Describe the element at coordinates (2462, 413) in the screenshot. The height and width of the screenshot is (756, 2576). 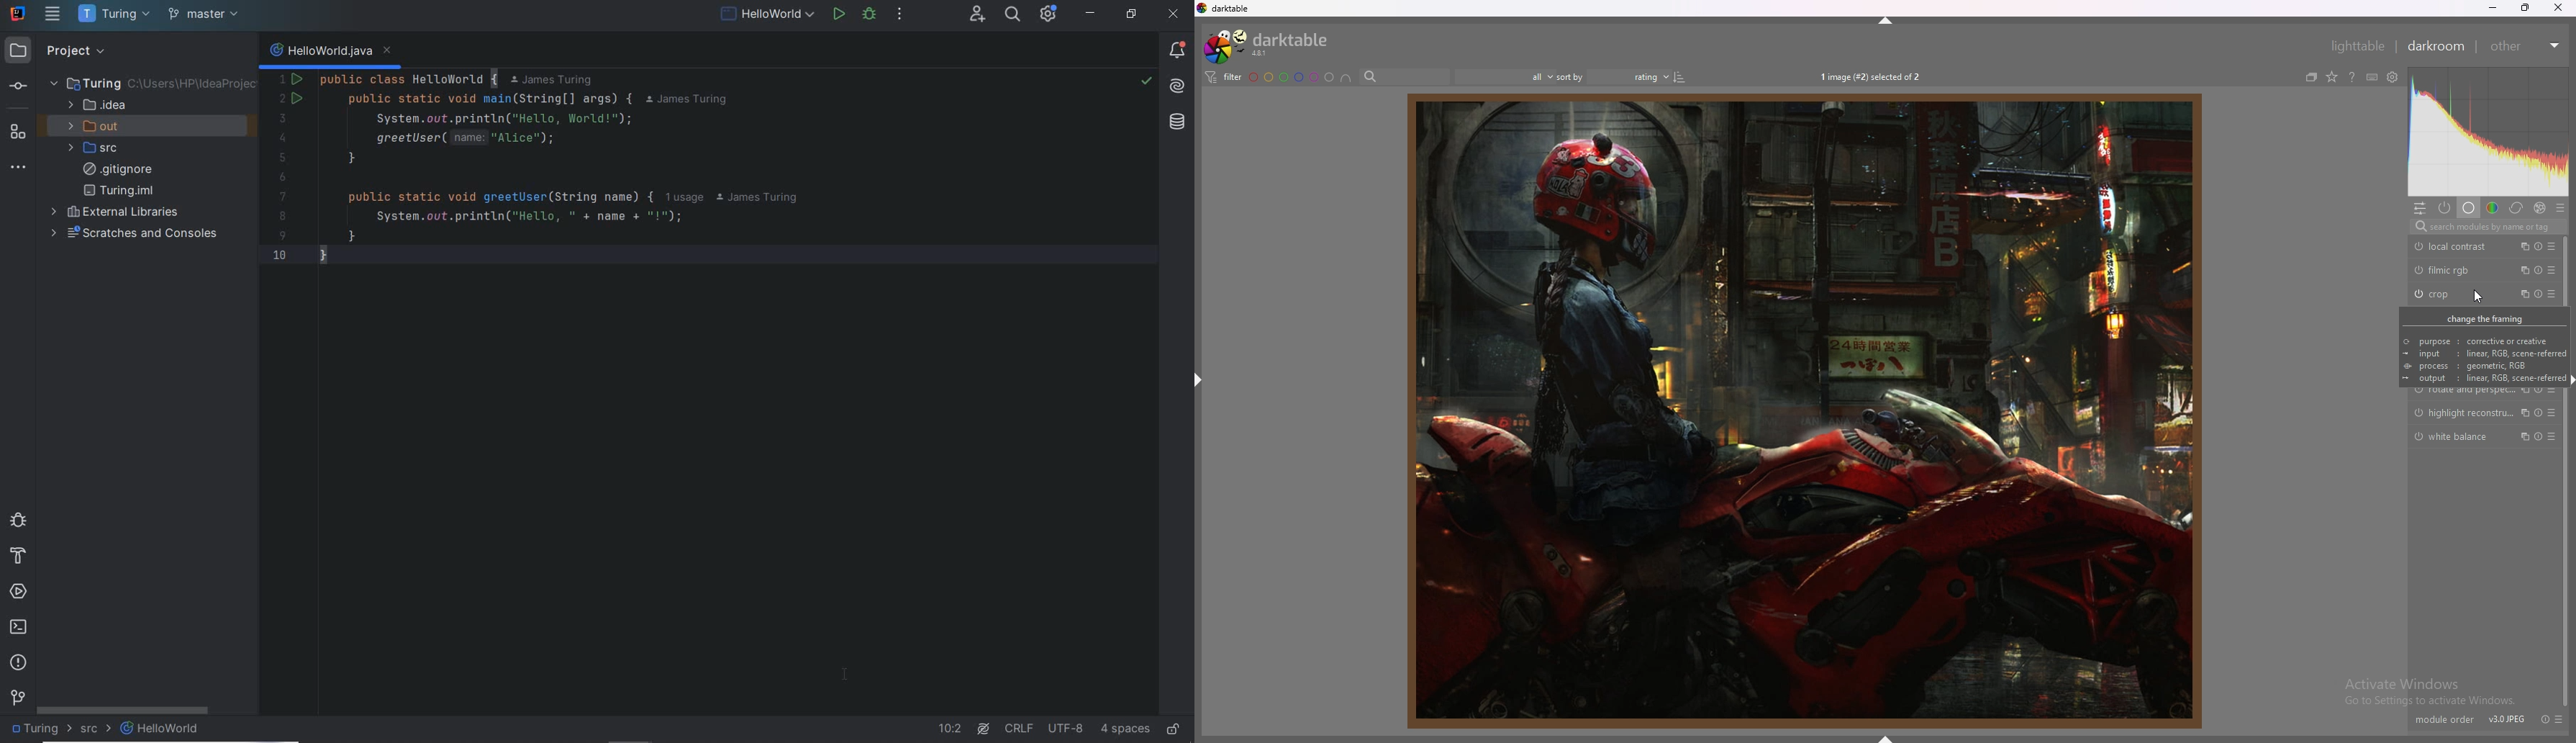
I see `highlight reconstruction` at that location.